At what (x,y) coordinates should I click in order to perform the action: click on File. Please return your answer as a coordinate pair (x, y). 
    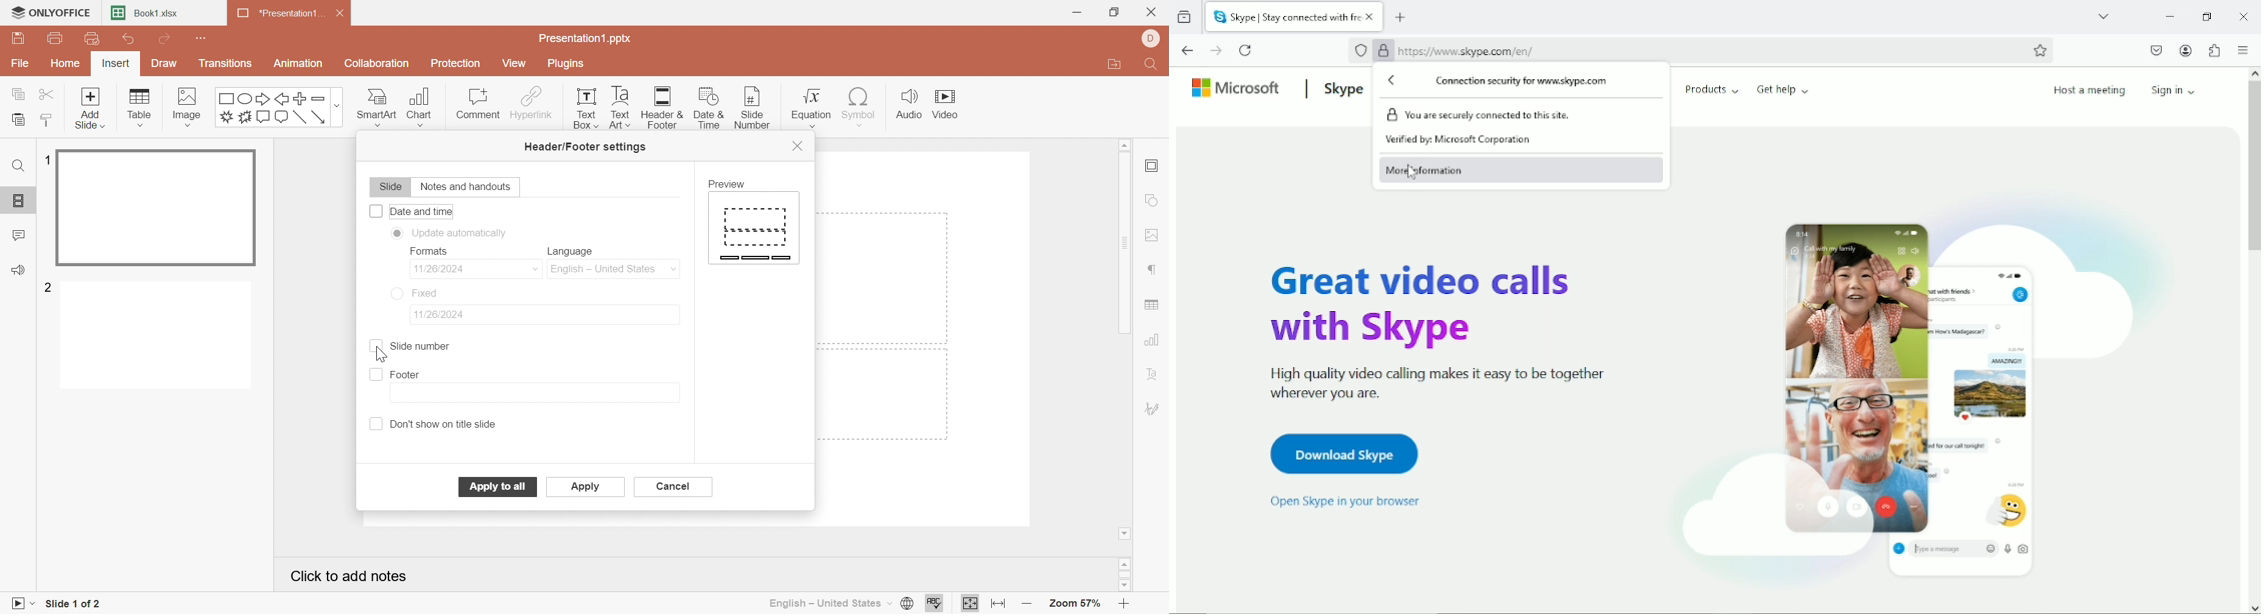
    Looking at the image, I should click on (21, 65).